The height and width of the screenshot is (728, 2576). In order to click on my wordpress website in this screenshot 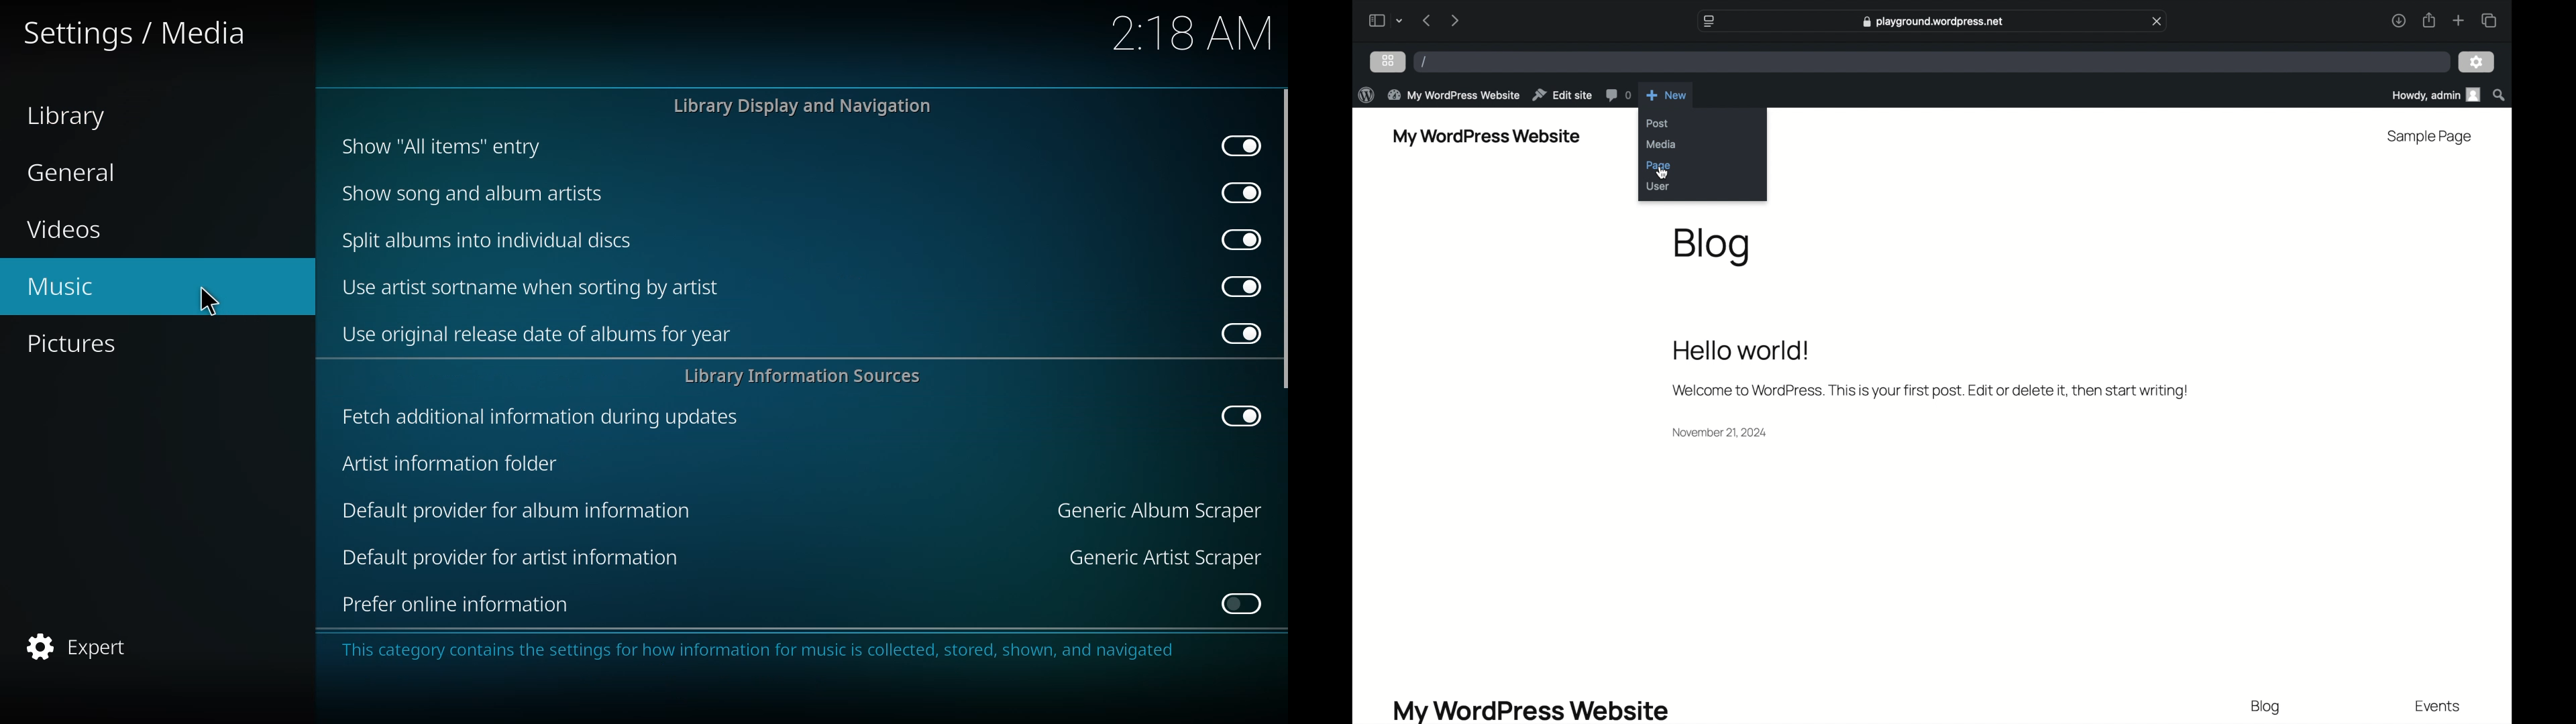, I will do `click(1531, 710)`.